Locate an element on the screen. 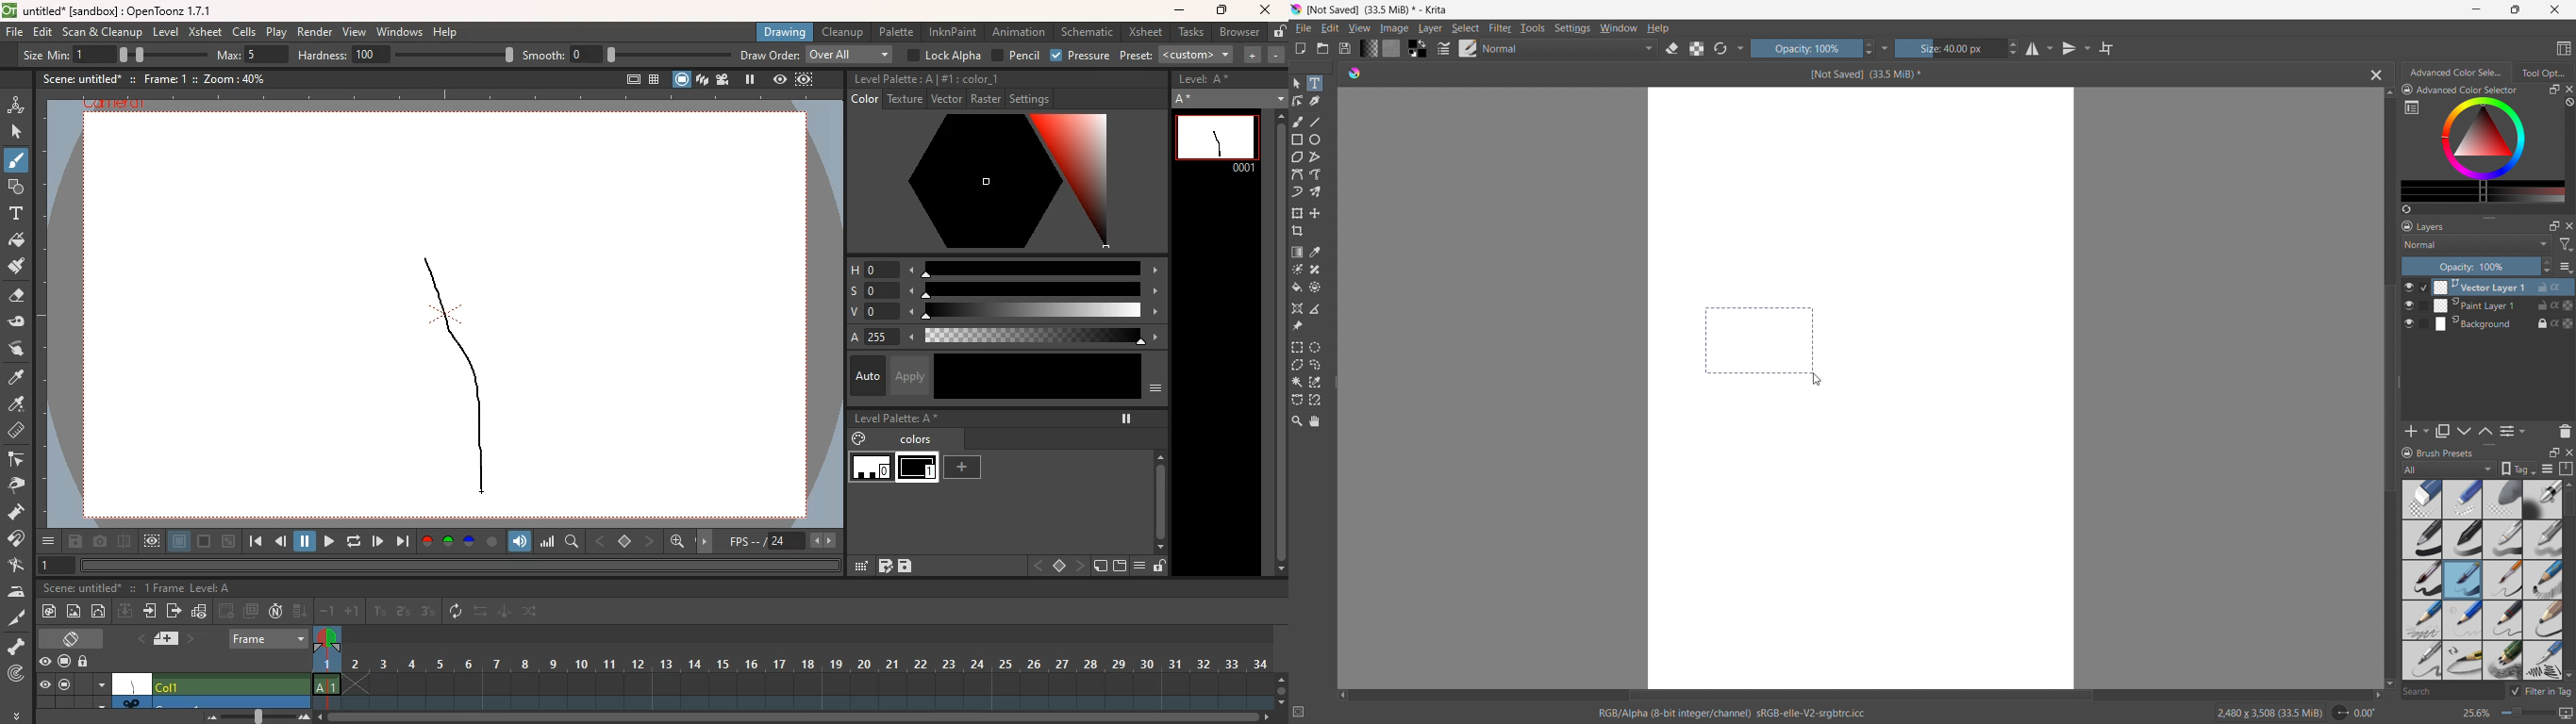 This screenshot has height=728, width=2576. down is located at coordinates (125, 613).